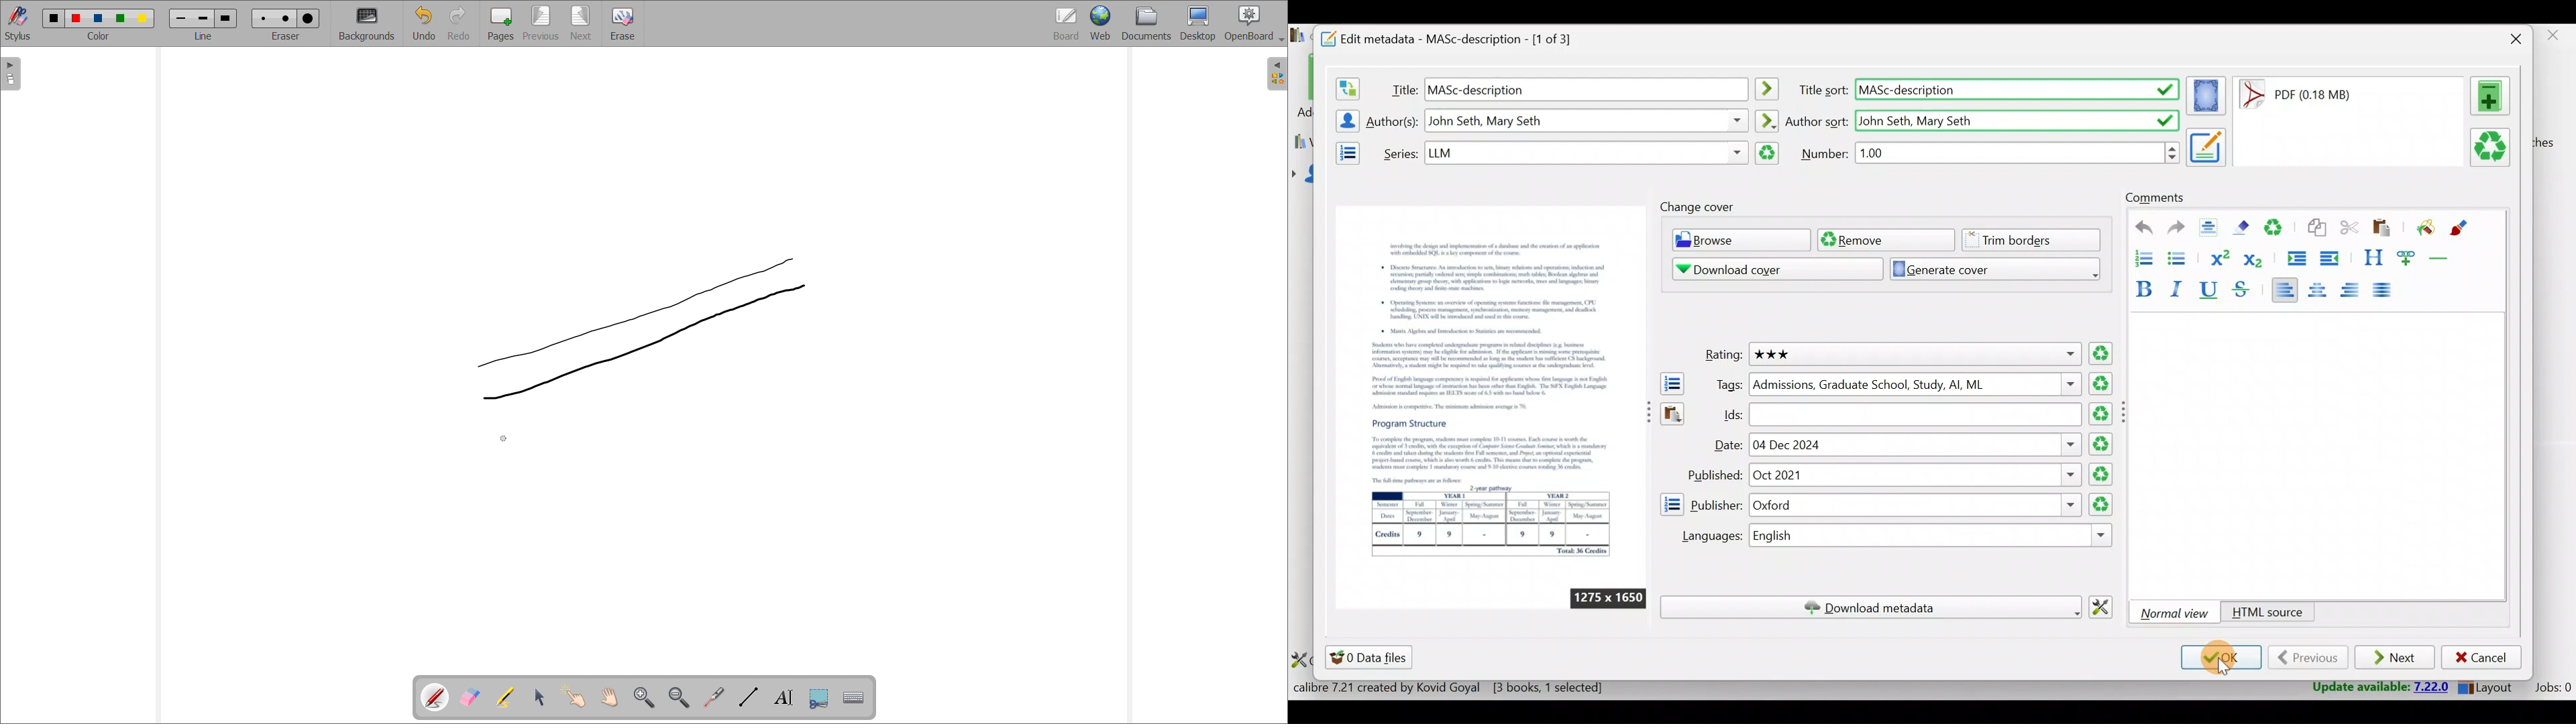  I want to click on color, so click(122, 19).